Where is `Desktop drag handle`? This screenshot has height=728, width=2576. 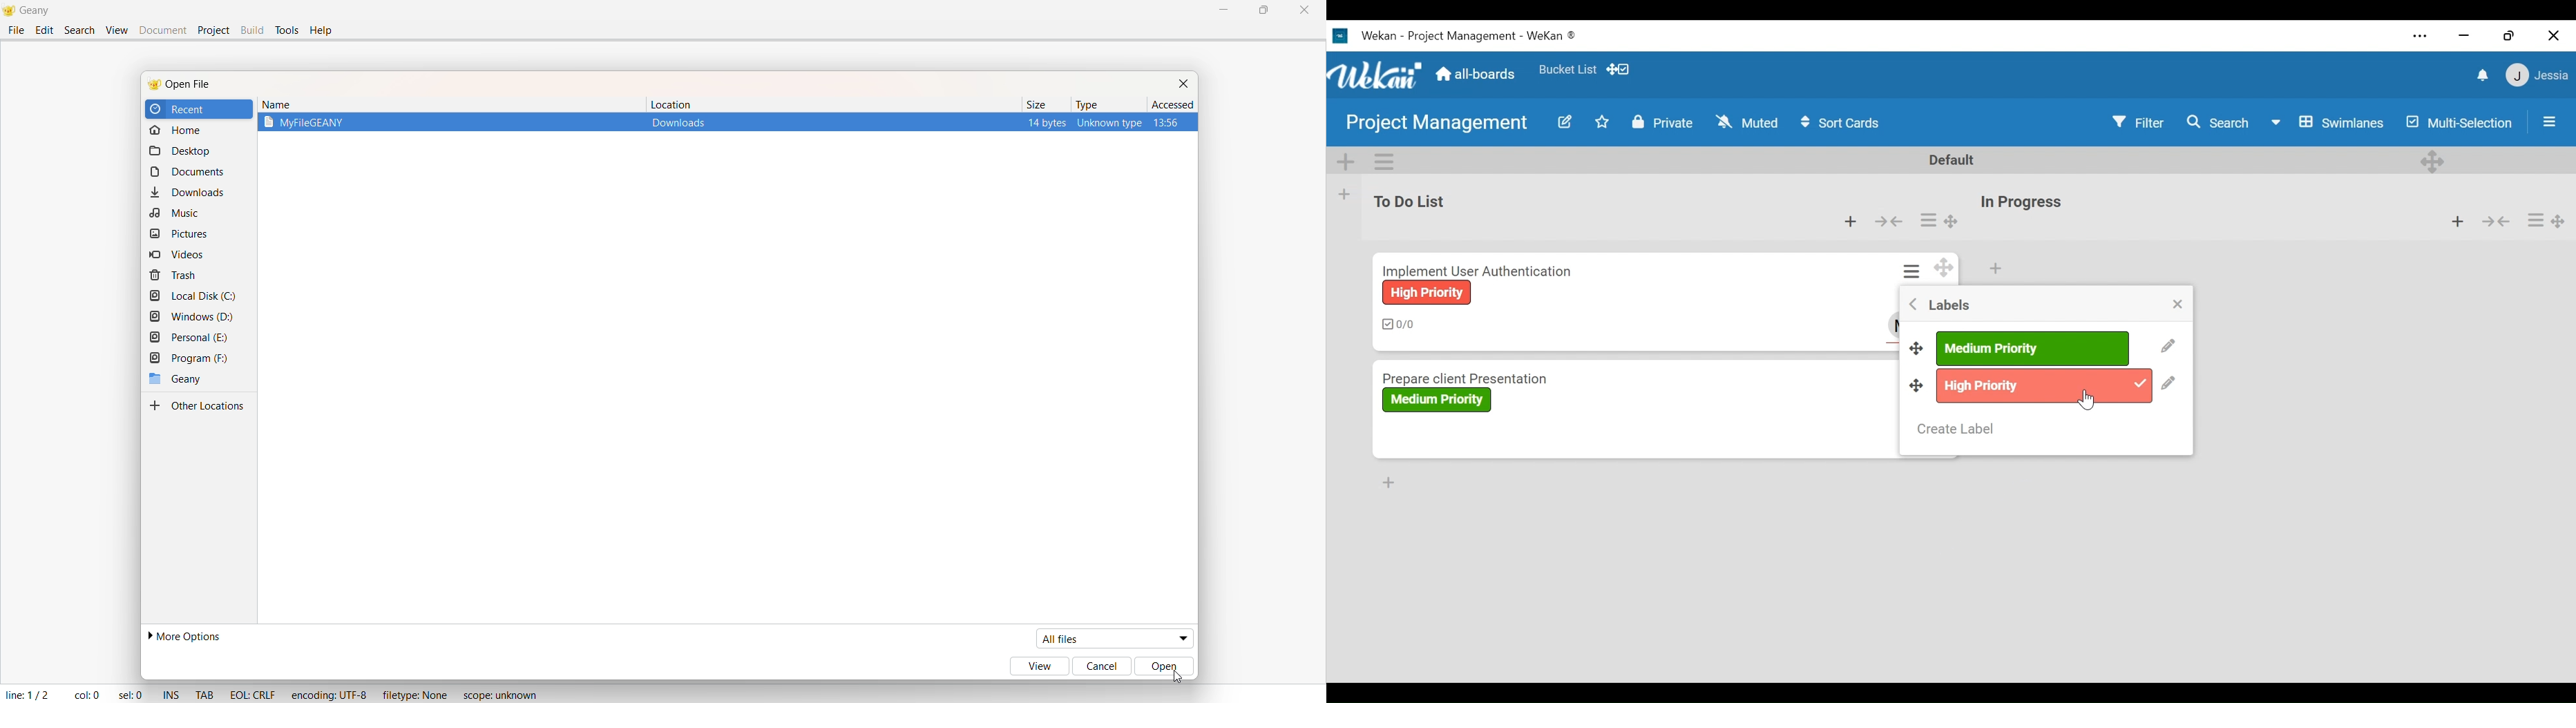 Desktop drag handle is located at coordinates (1945, 268).